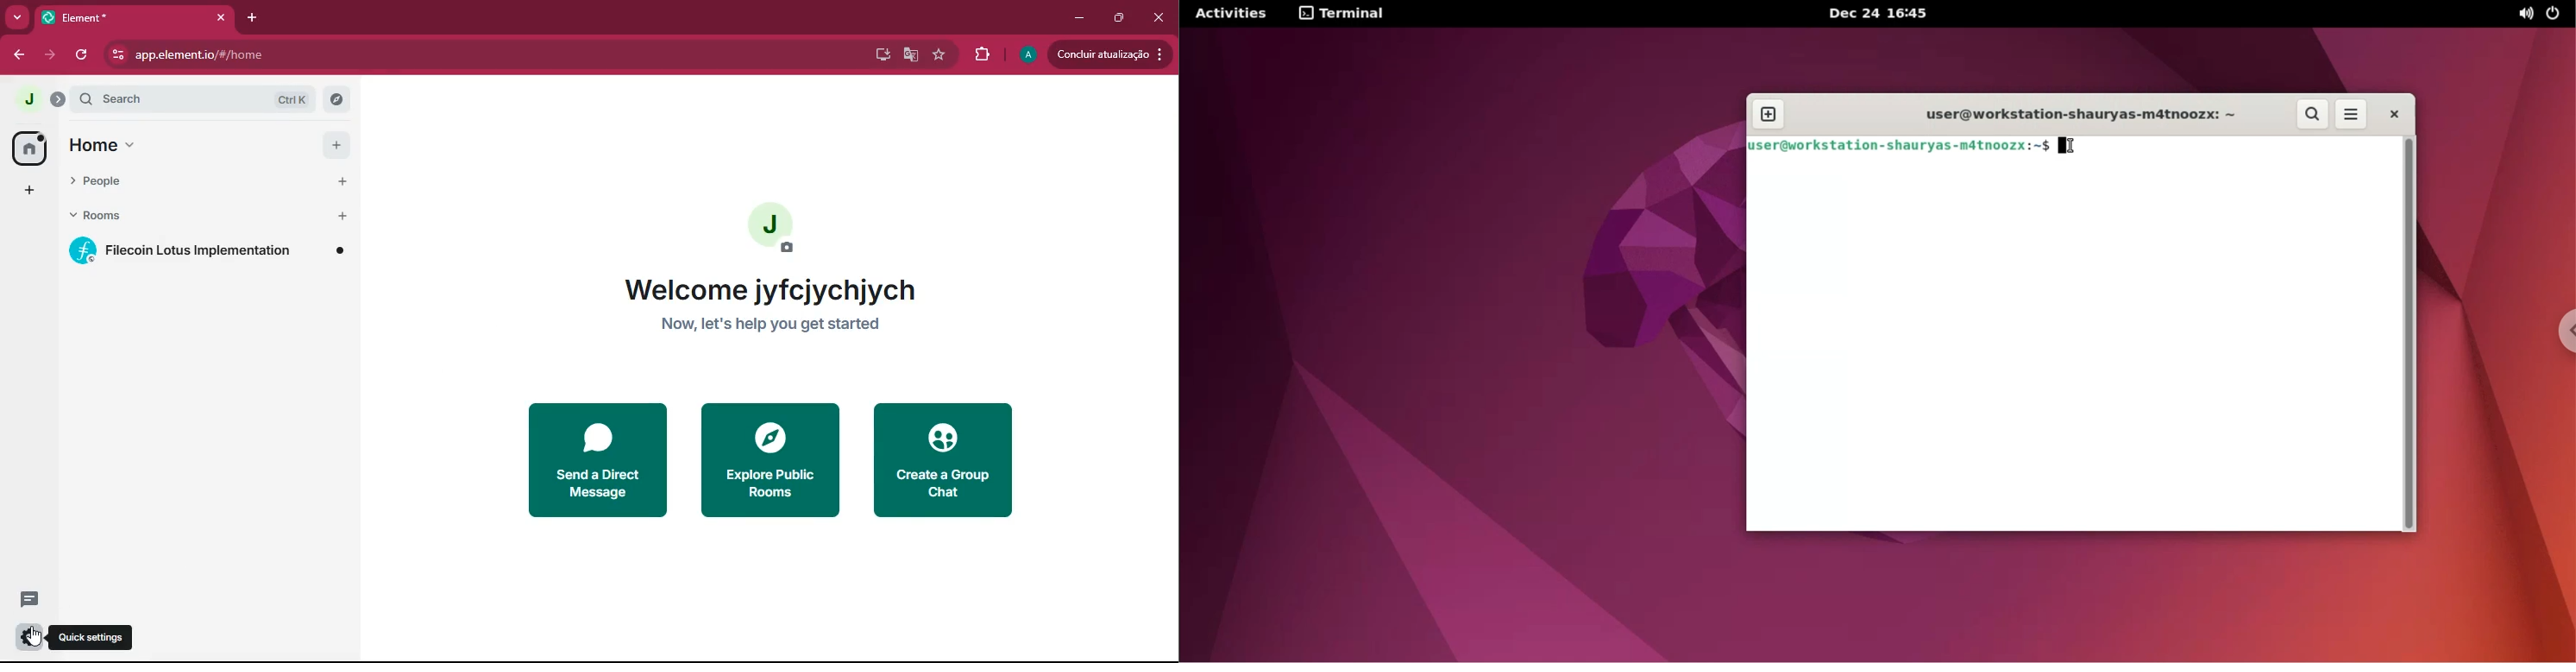 This screenshot has height=672, width=2576. Describe the element at coordinates (178, 183) in the screenshot. I see `people` at that location.